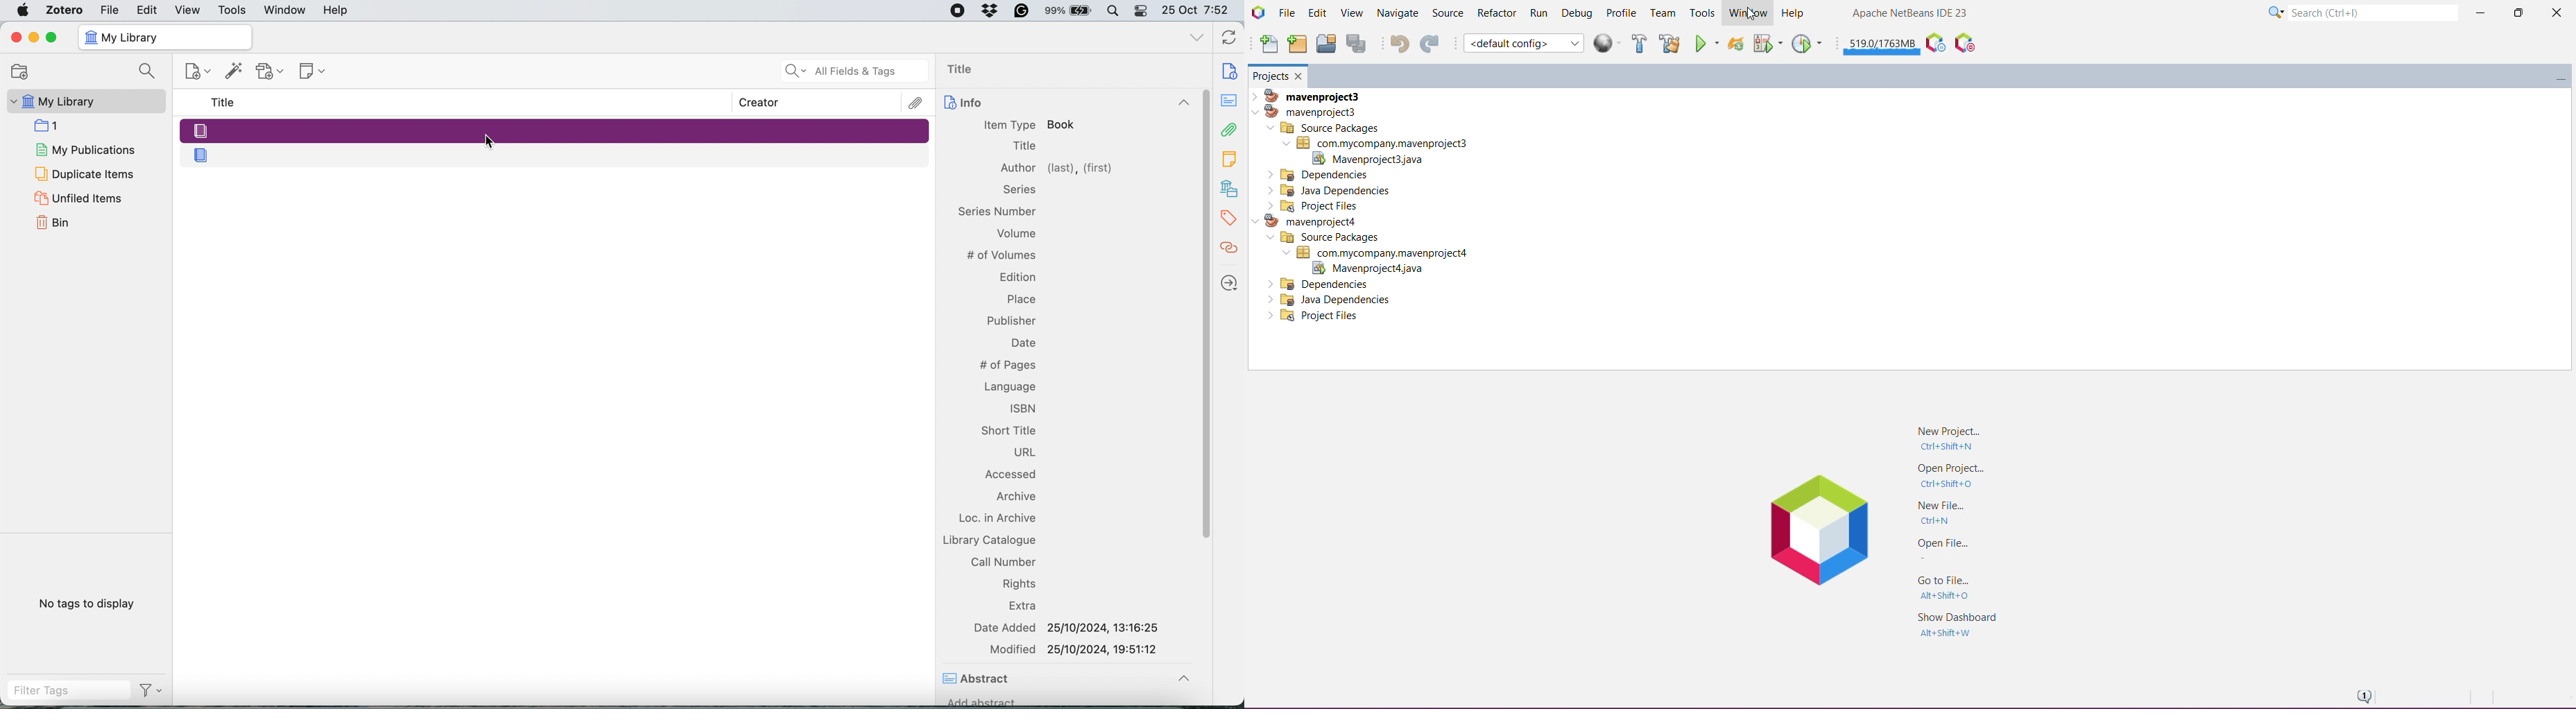  What do you see at coordinates (1321, 238) in the screenshot?
I see `Source Packages` at bounding box center [1321, 238].